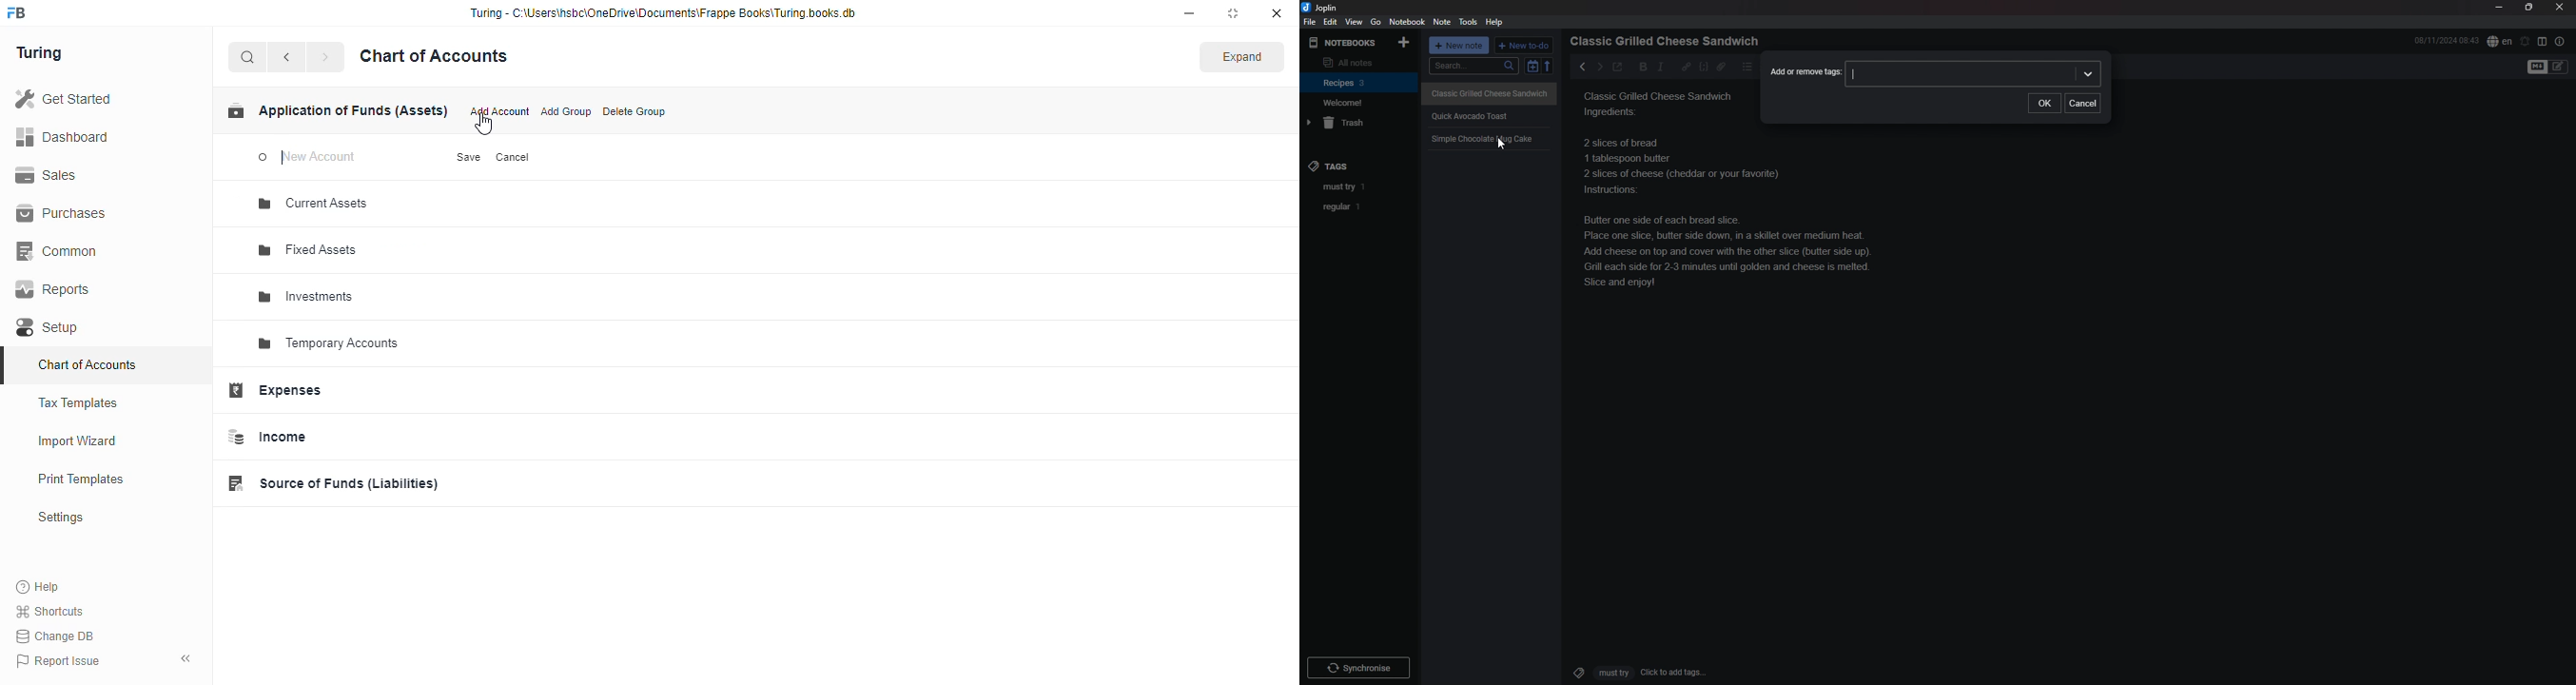 The image size is (2576, 700). Describe the element at coordinates (1668, 41) in the screenshot. I see `heading` at that location.